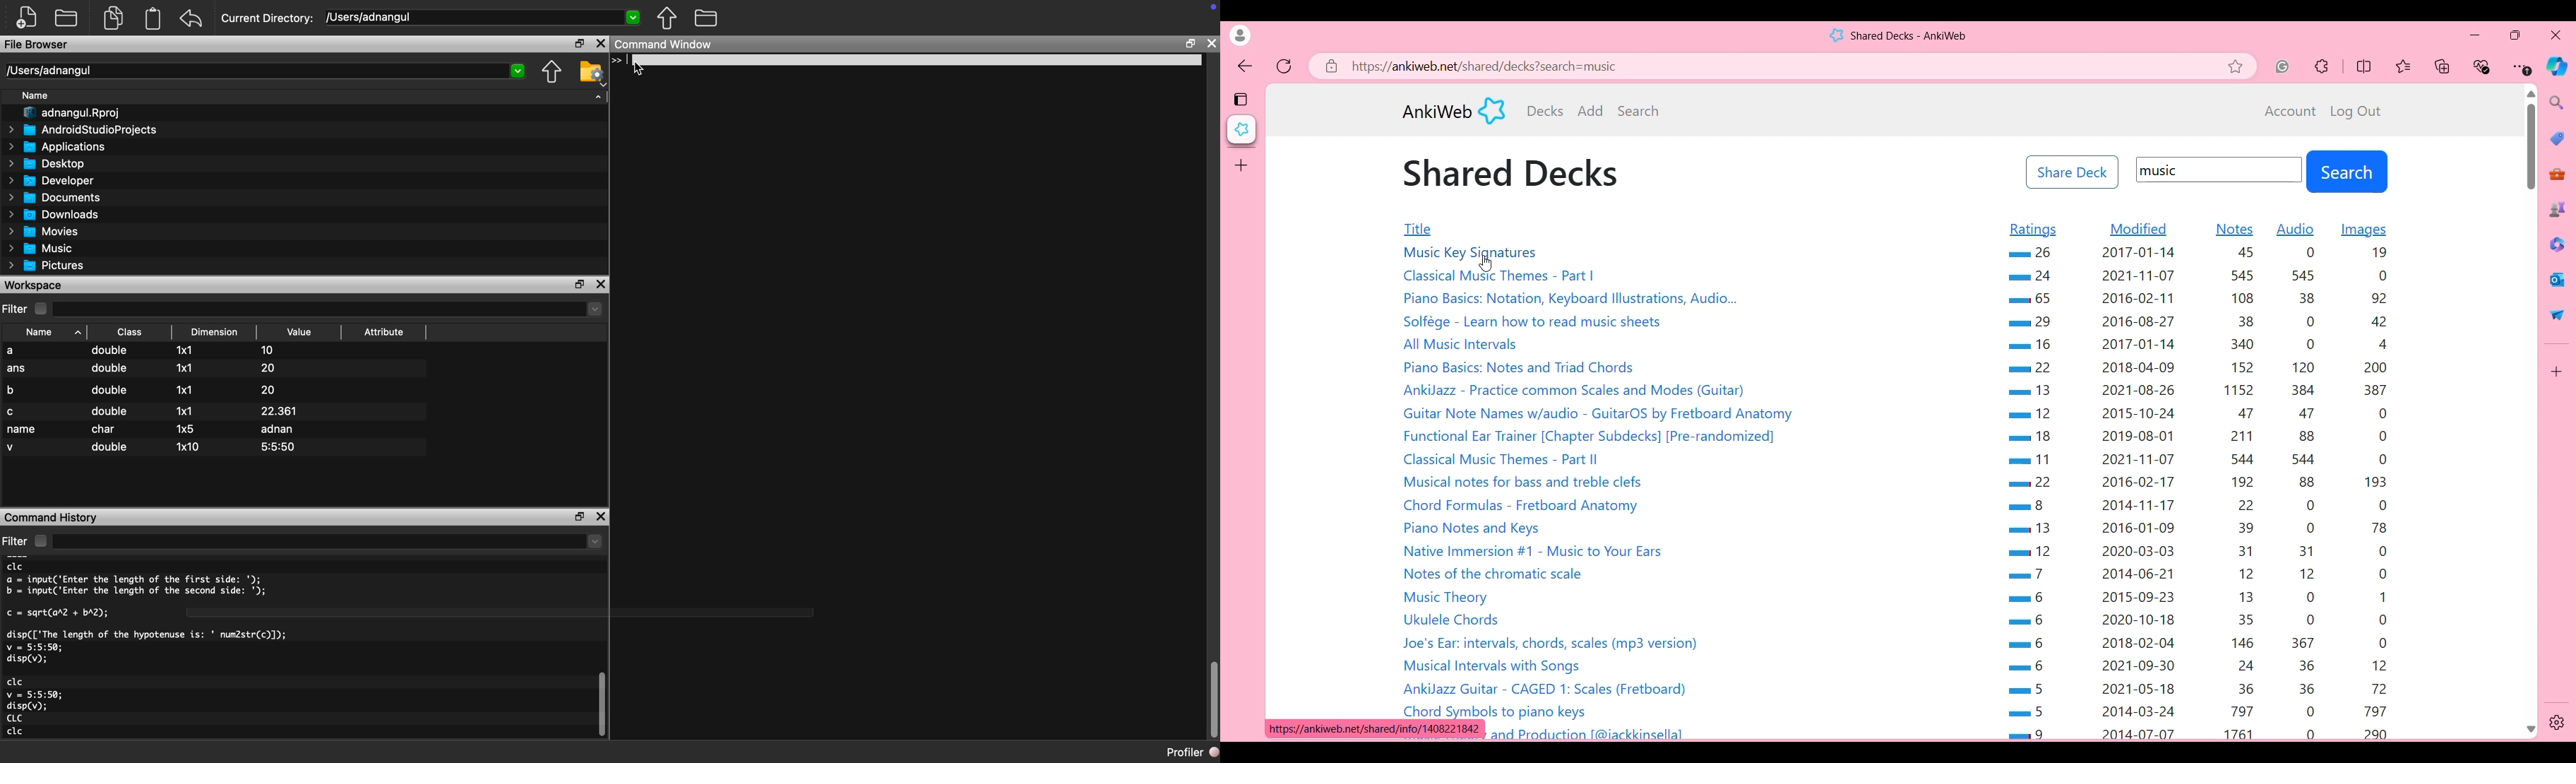  Describe the element at coordinates (1503, 459) in the screenshot. I see `Classical Music Themes - Part Il` at that location.